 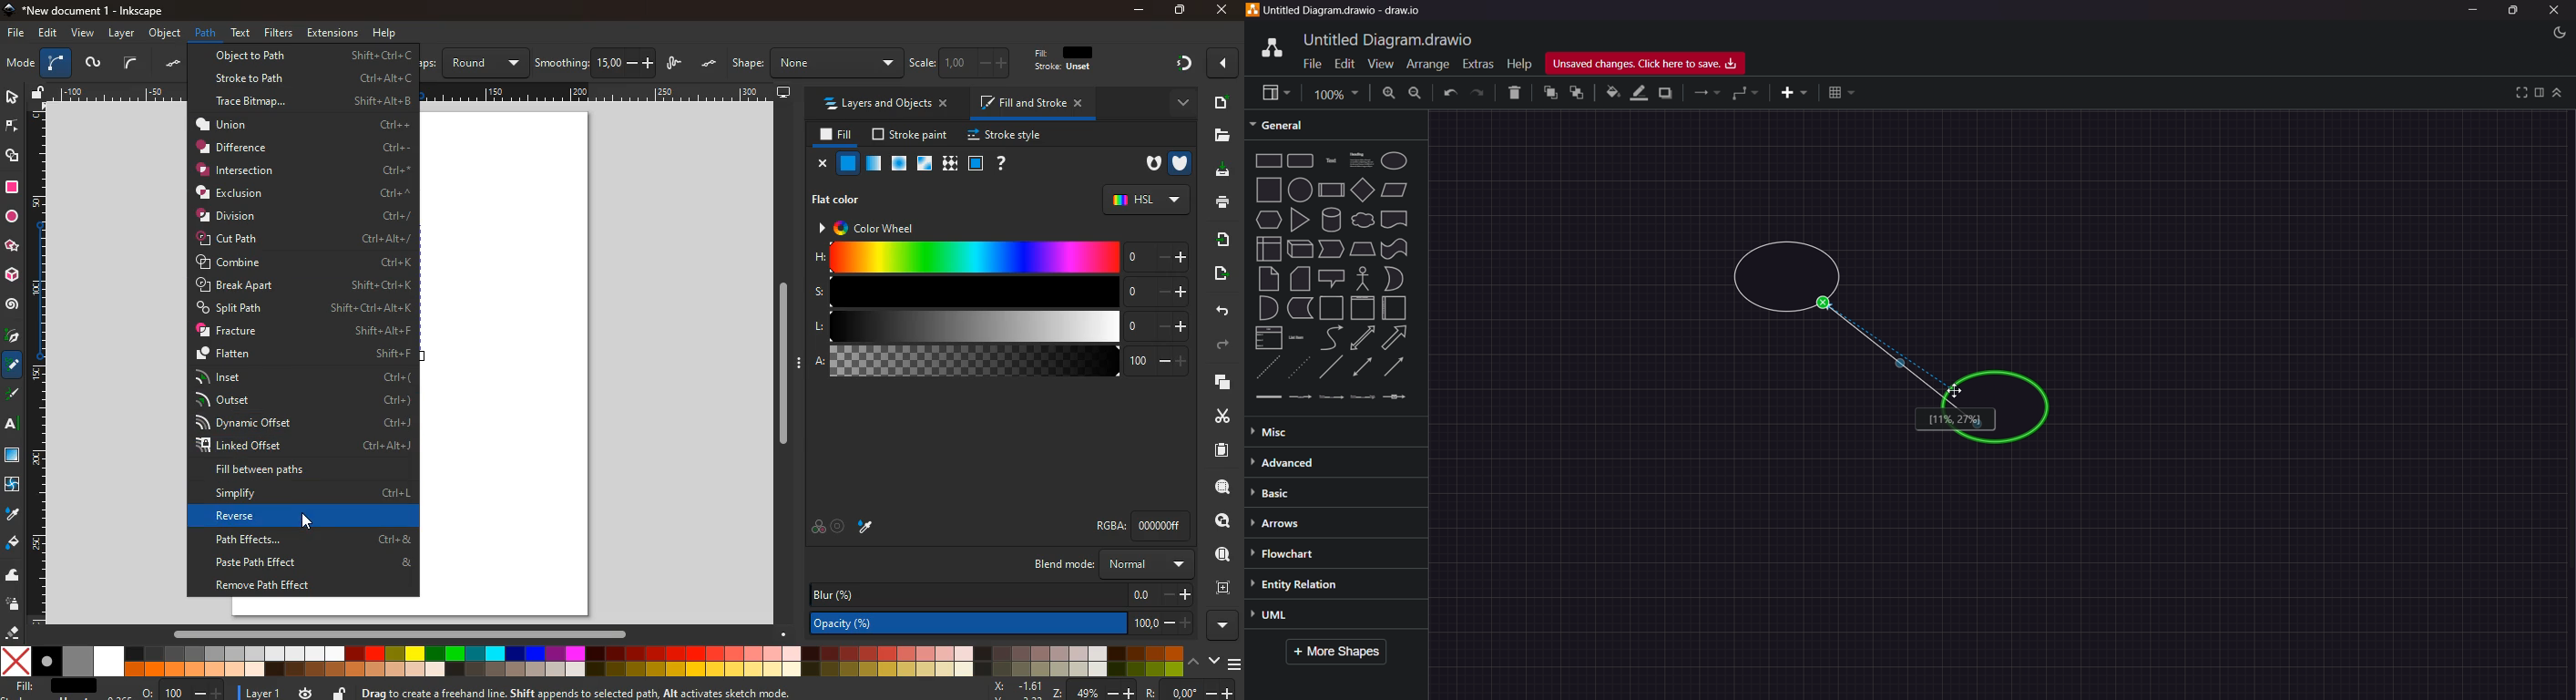 What do you see at coordinates (710, 64) in the screenshot?
I see `dots` at bounding box center [710, 64].